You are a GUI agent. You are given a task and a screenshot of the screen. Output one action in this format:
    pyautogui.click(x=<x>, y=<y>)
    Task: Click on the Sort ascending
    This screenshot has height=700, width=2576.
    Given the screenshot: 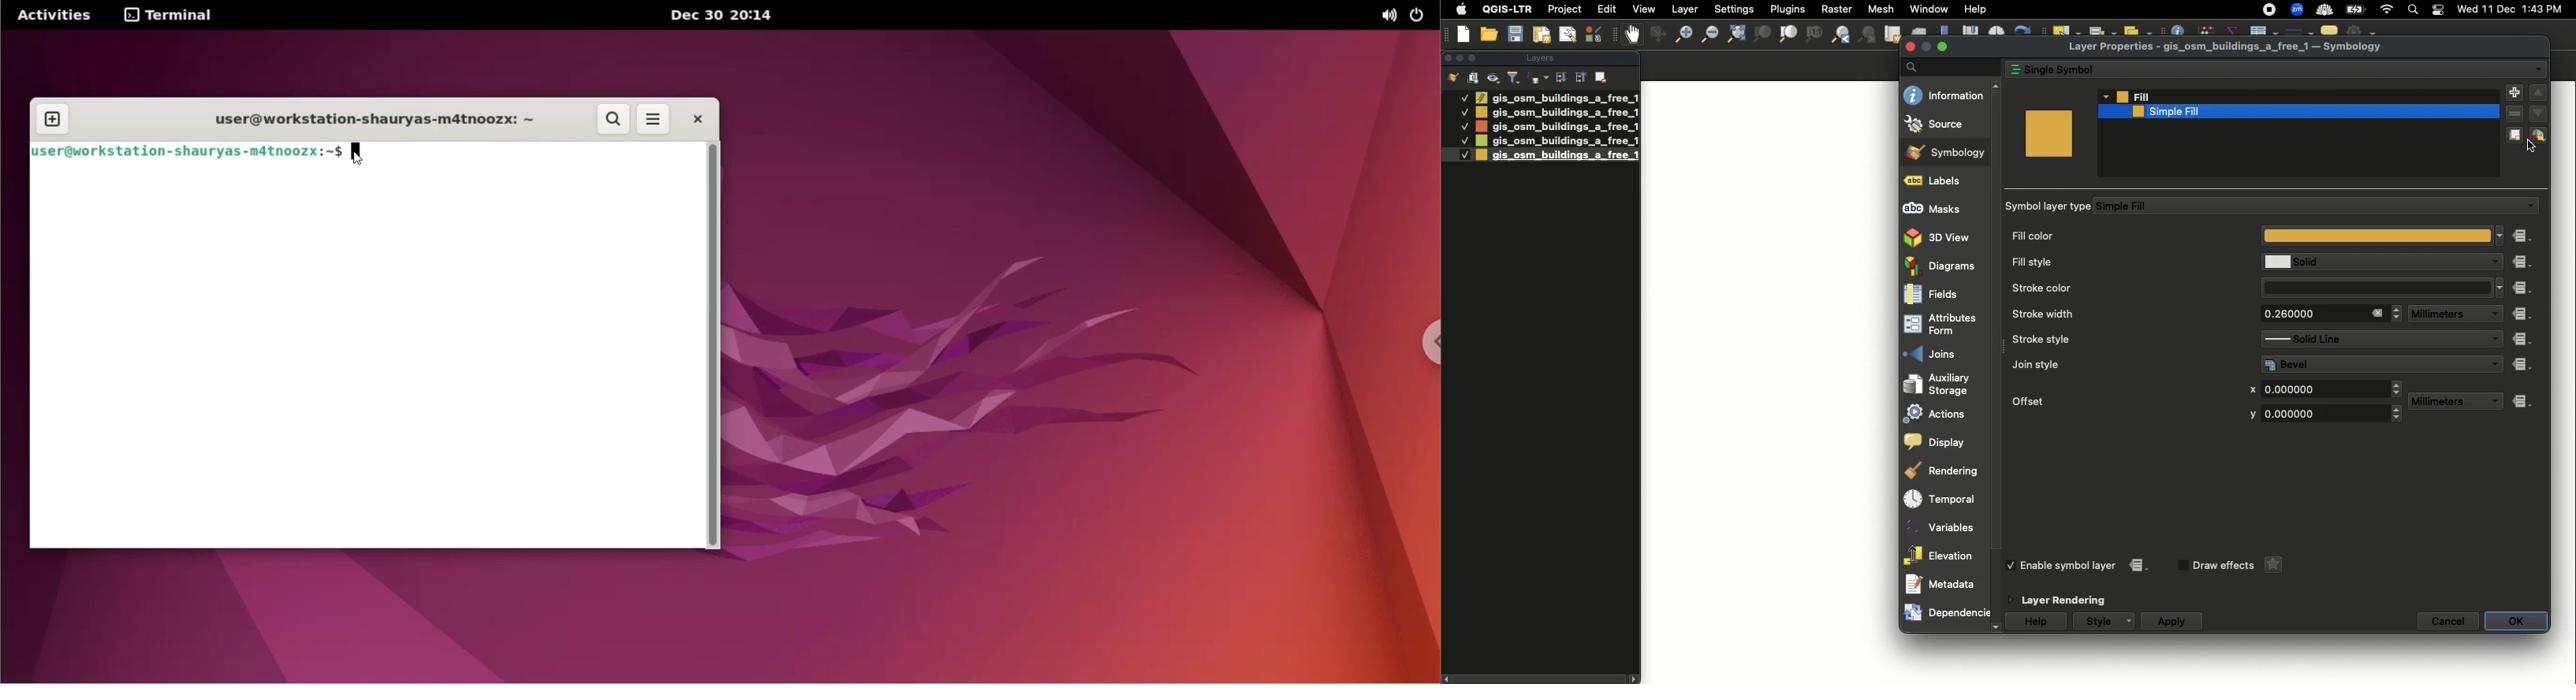 What is the action you would take?
    pyautogui.click(x=1579, y=76)
    